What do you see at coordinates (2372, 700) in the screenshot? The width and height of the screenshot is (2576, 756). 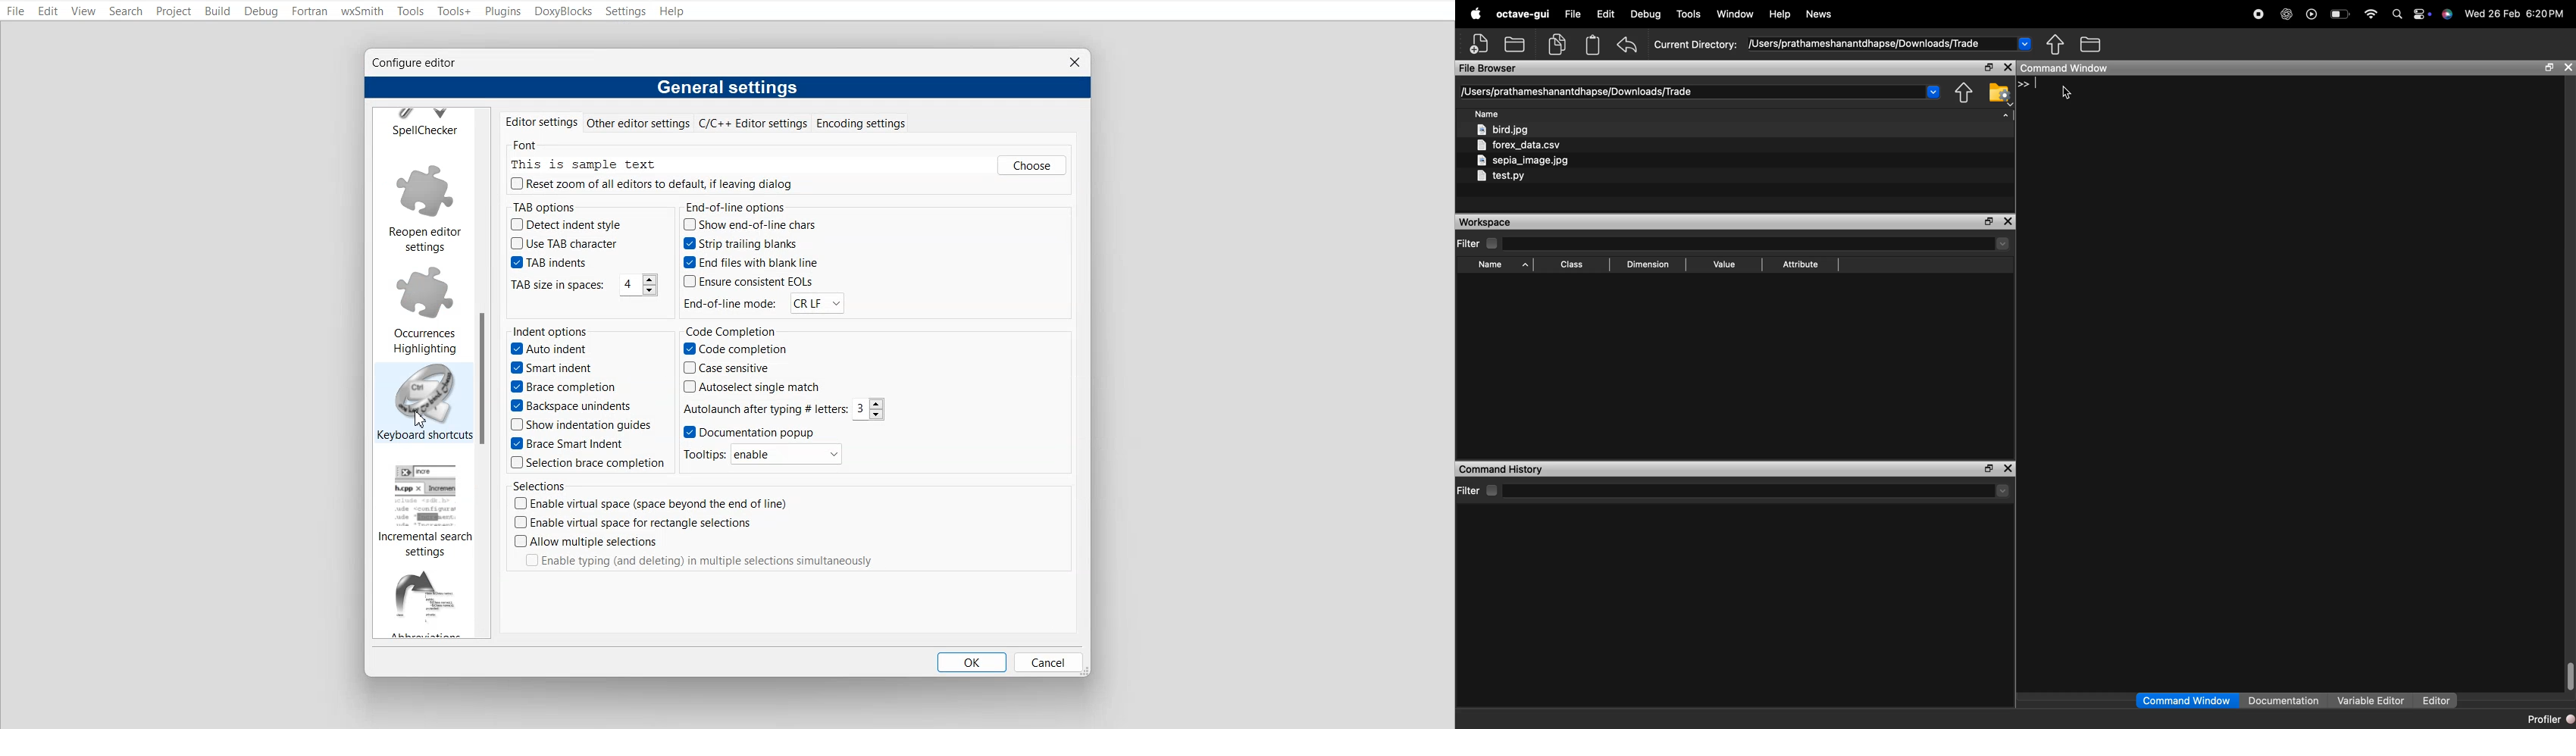 I see `Variable Editor` at bounding box center [2372, 700].